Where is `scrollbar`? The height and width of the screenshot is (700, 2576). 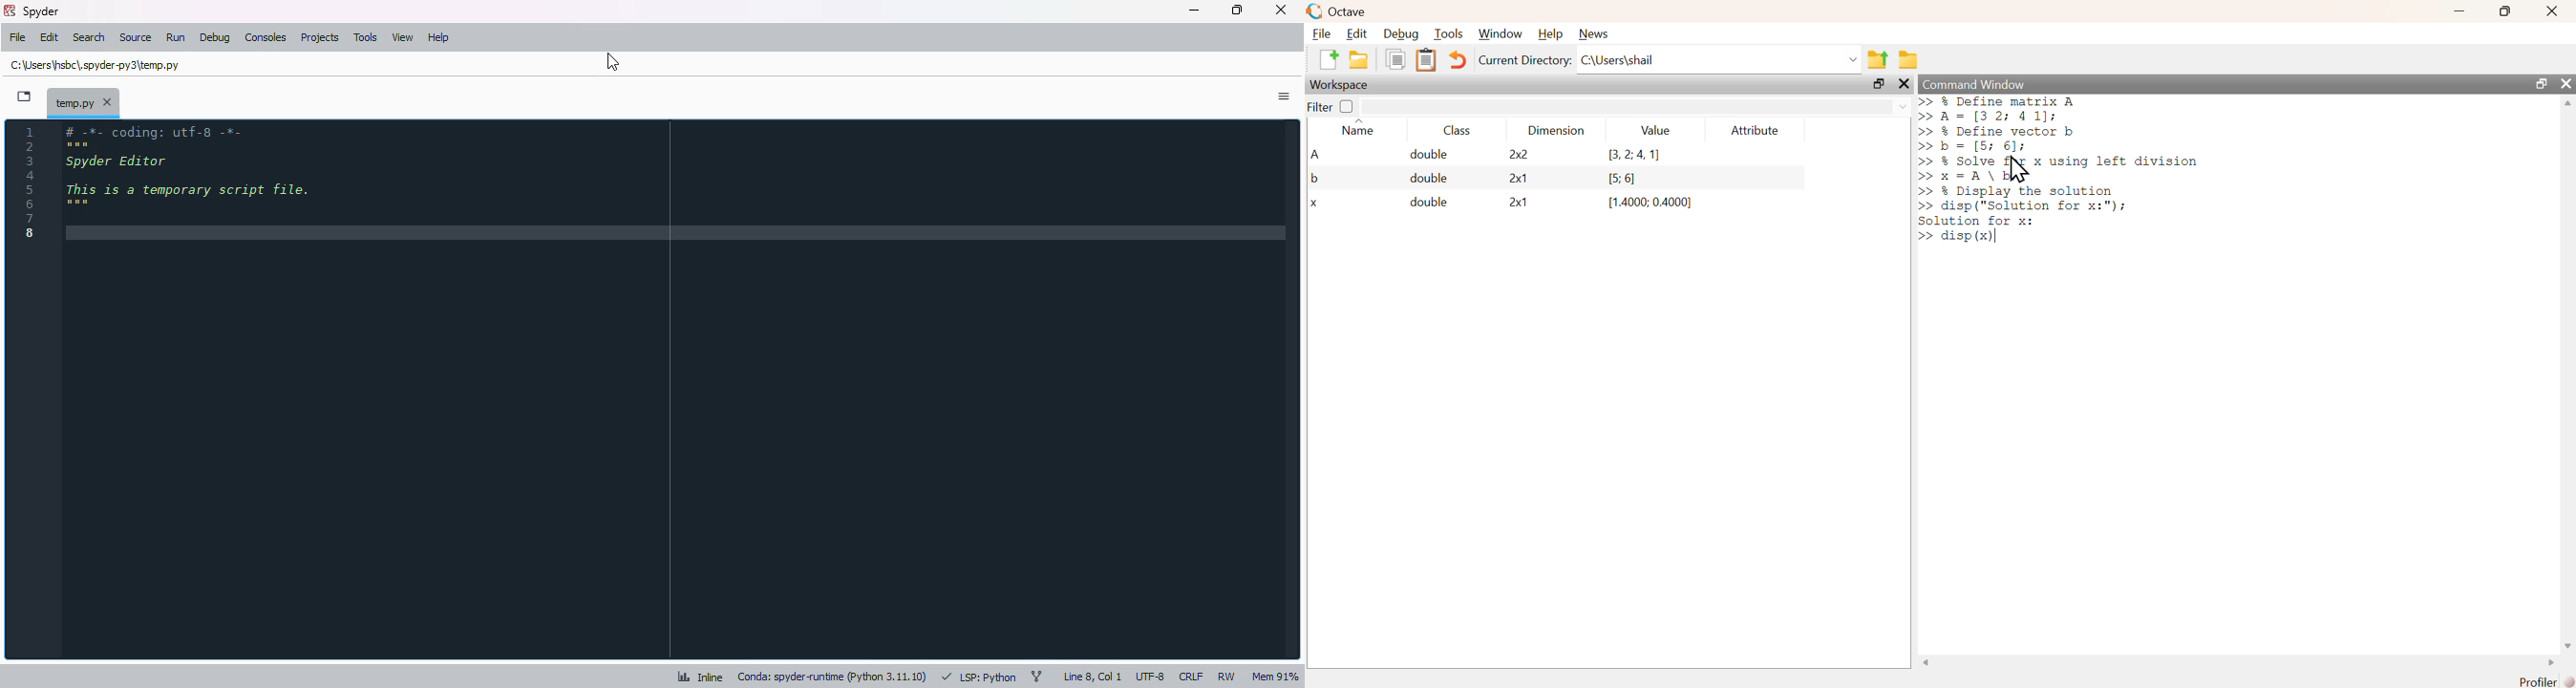 scrollbar is located at coordinates (2569, 374).